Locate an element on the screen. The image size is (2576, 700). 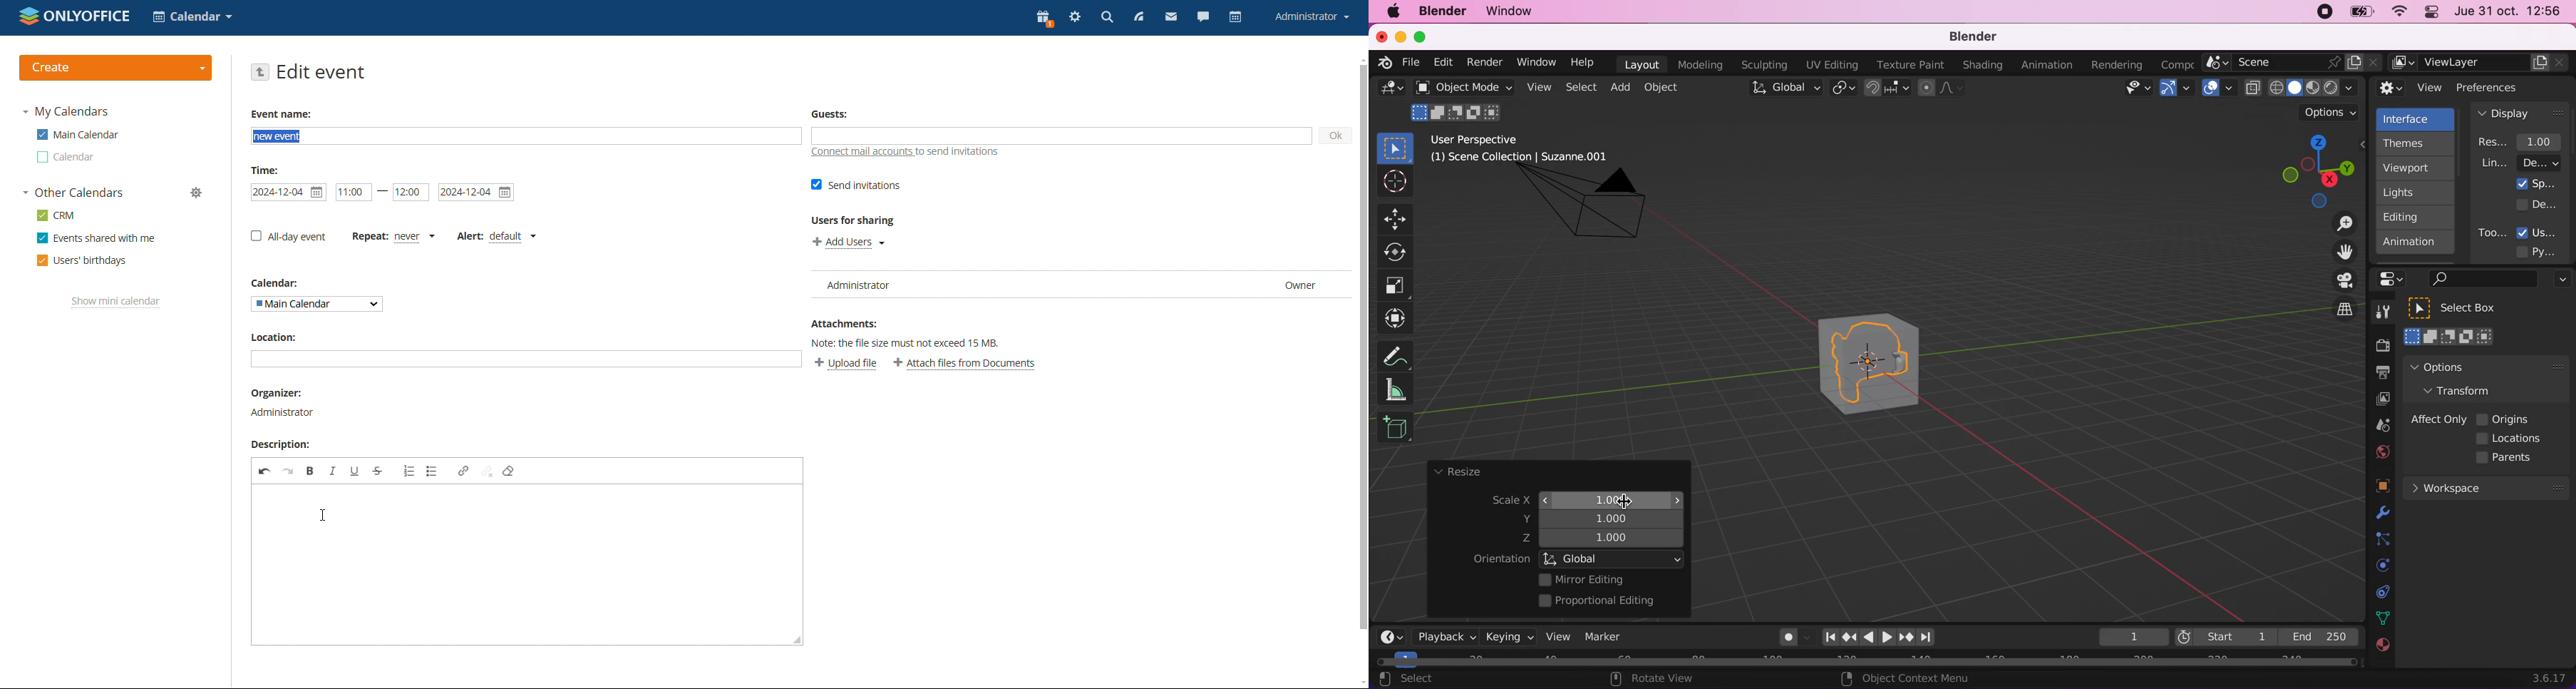
jue 31 oct. 12:56 is located at coordinates (2509, 11).